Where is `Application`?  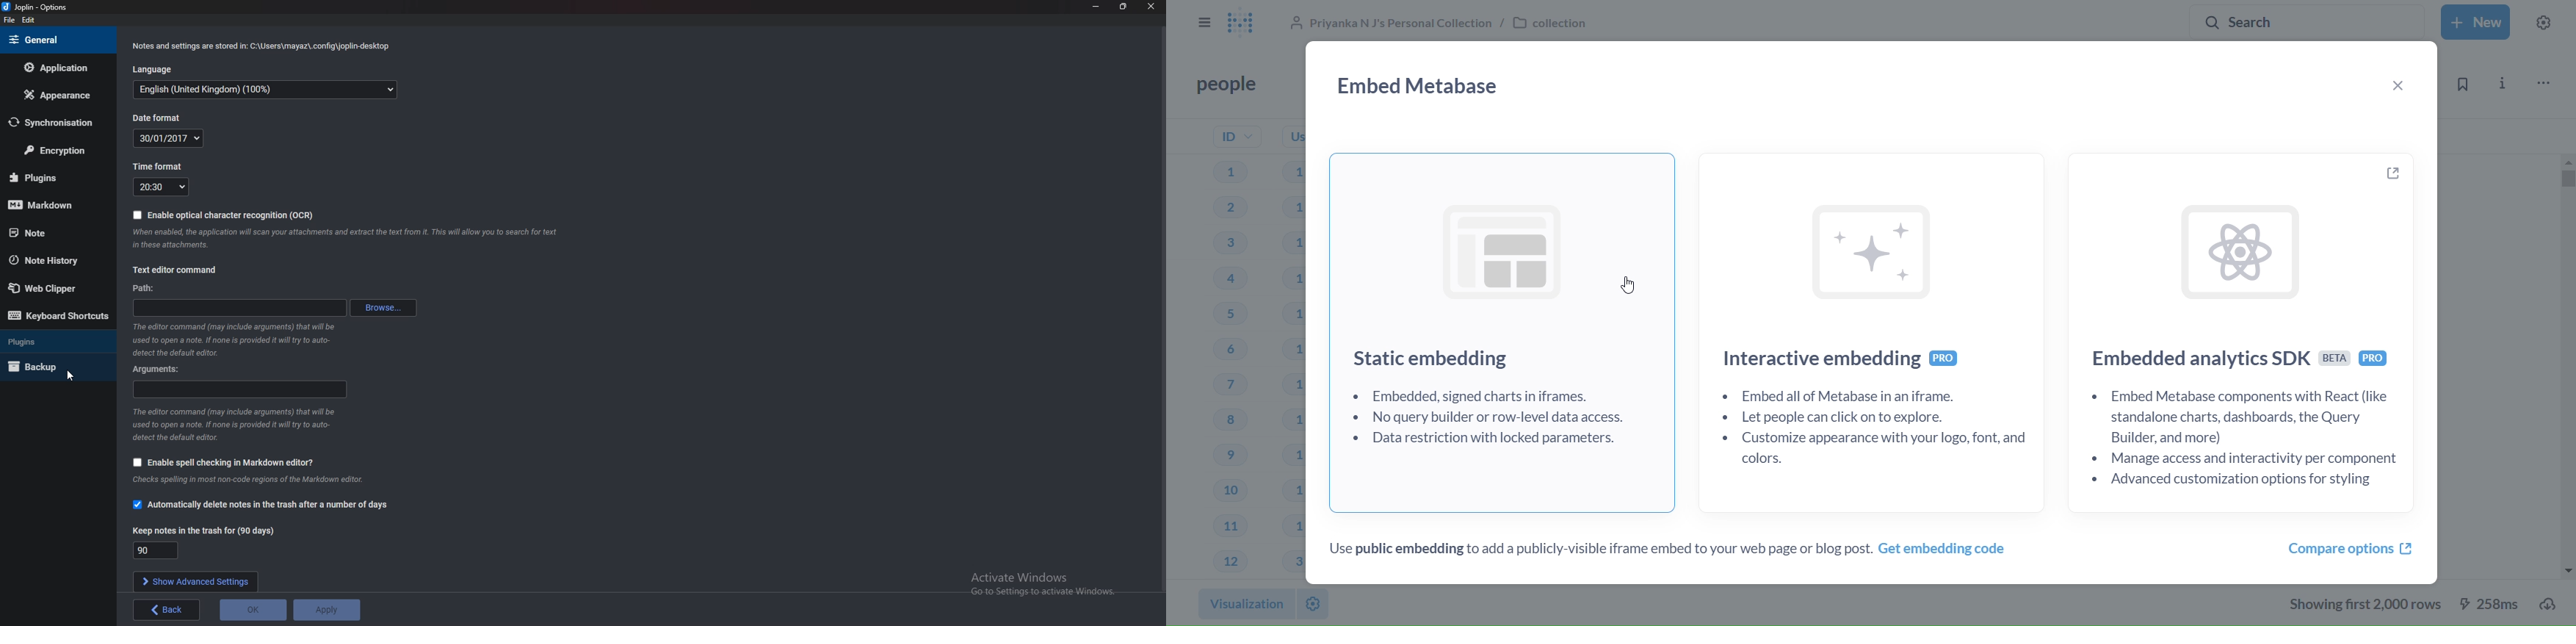
Application is located at coordinates (53, 67).